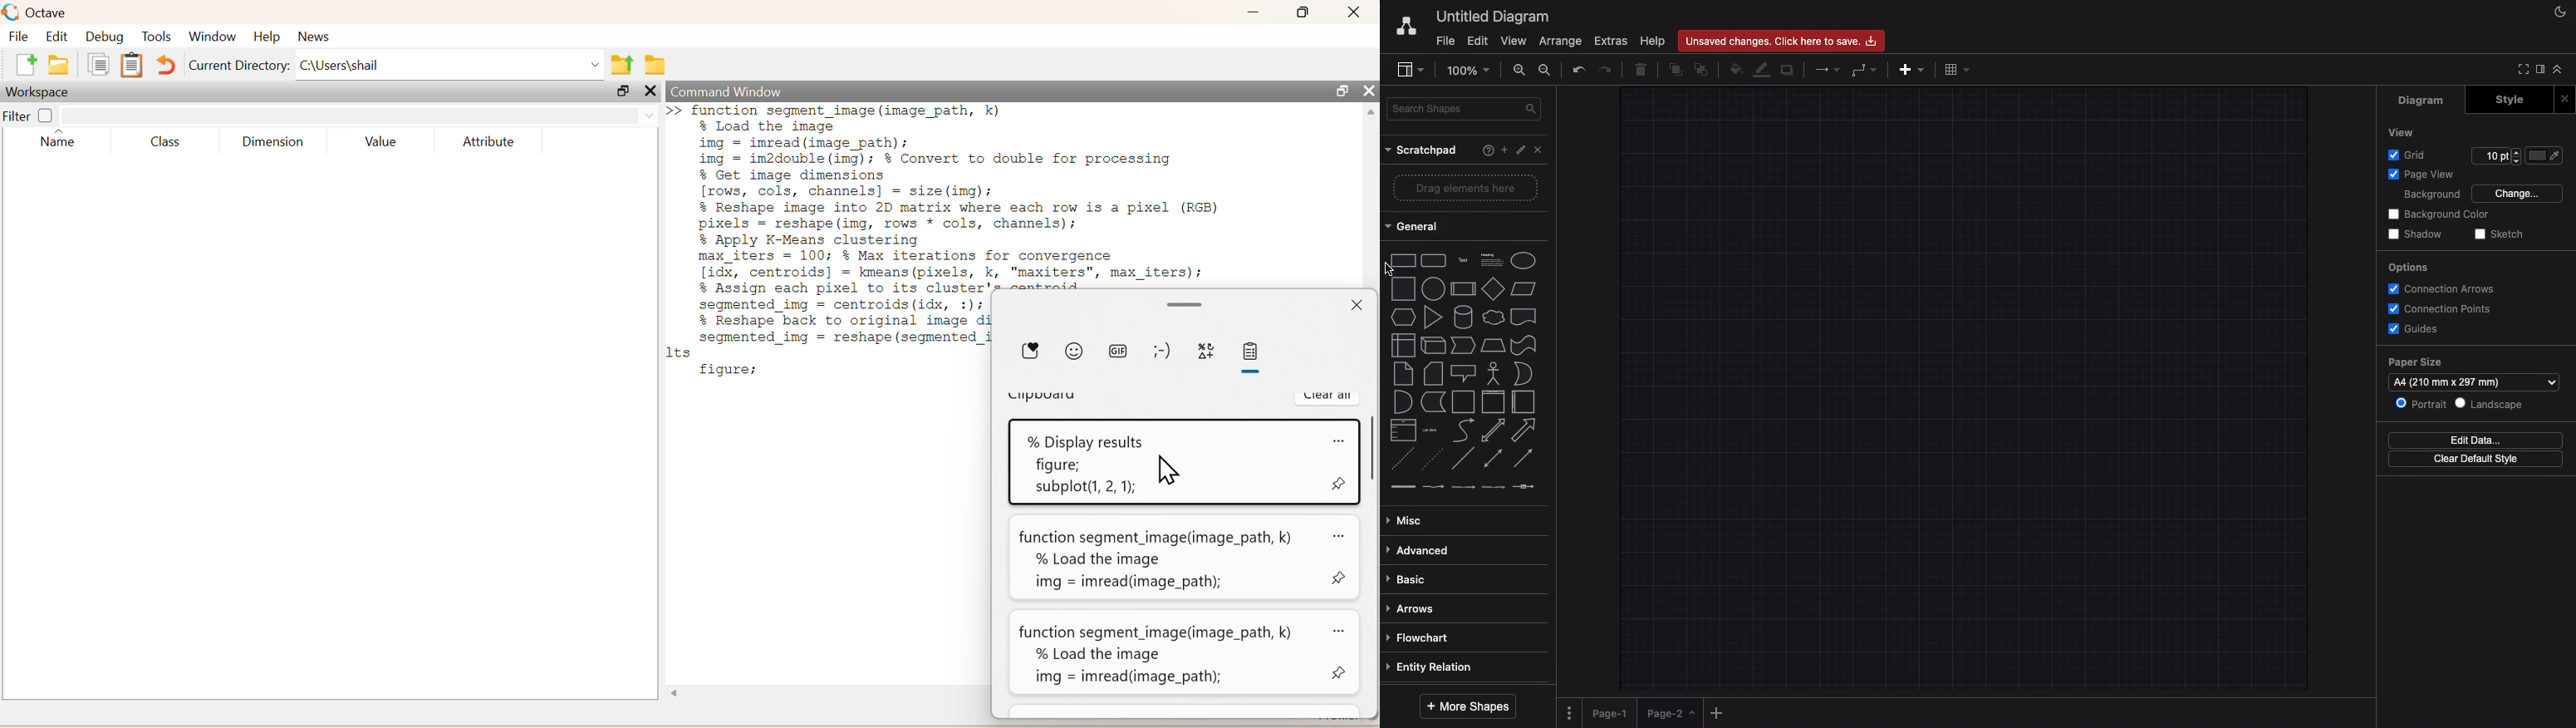 This screenshot has height=728, width=2576. What do you see at coordinates (1174, 473) in the screenshot?
I see `Cursor` at bounding box center [1174, 473].